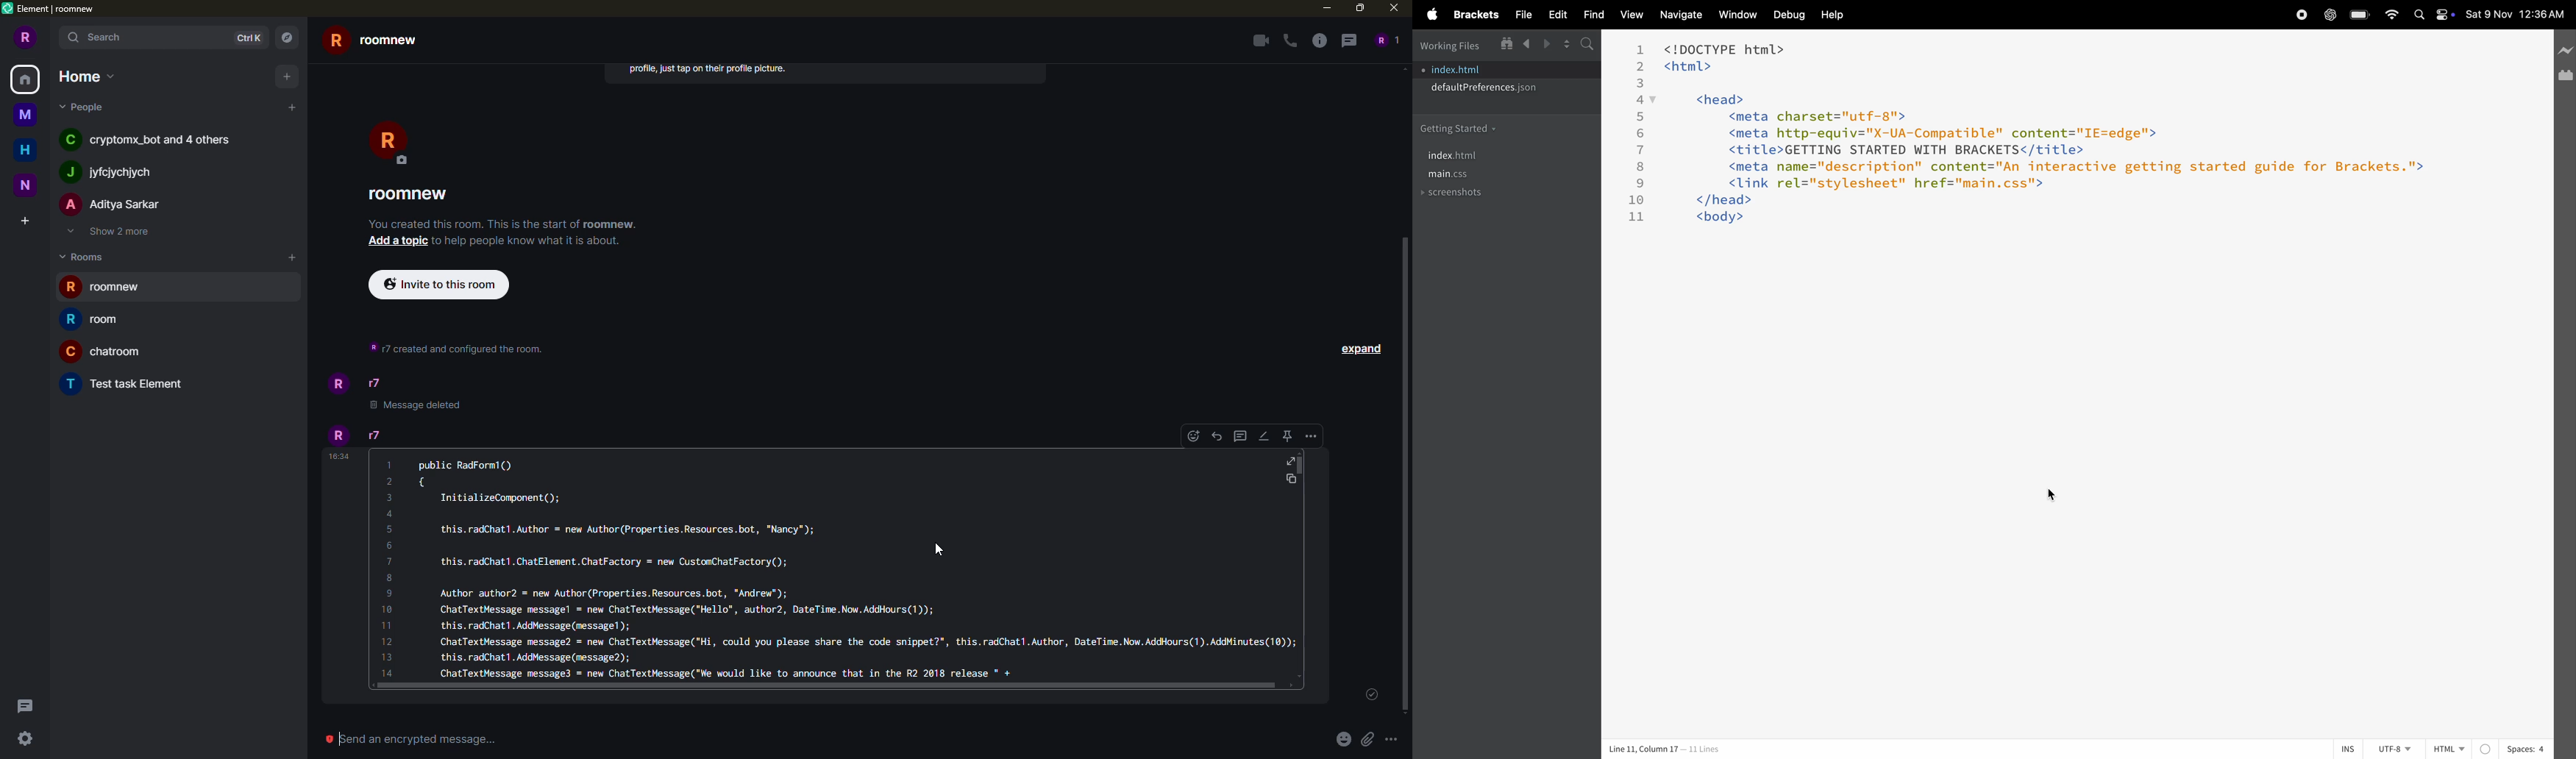  Describe the element at coordinates (1587, 43) in the screenshot. I see `search` at that location.